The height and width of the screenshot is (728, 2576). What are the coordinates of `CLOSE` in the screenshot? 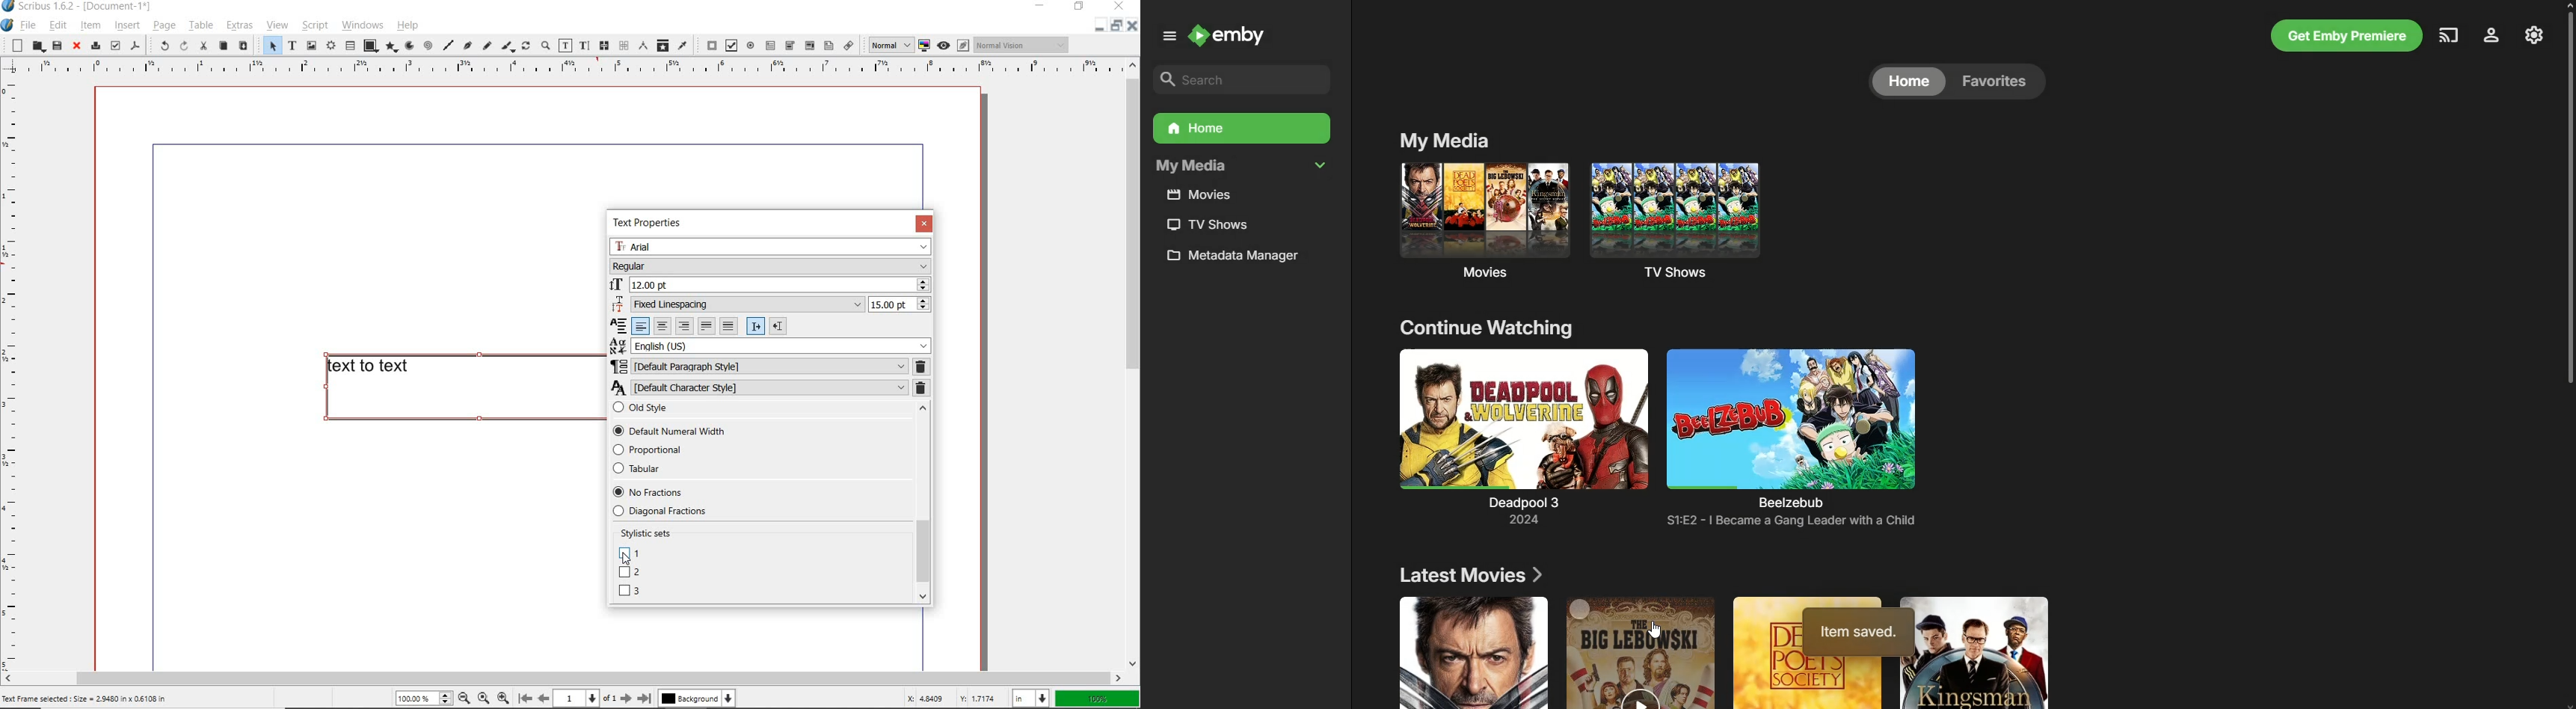 It's located at (923, 224).